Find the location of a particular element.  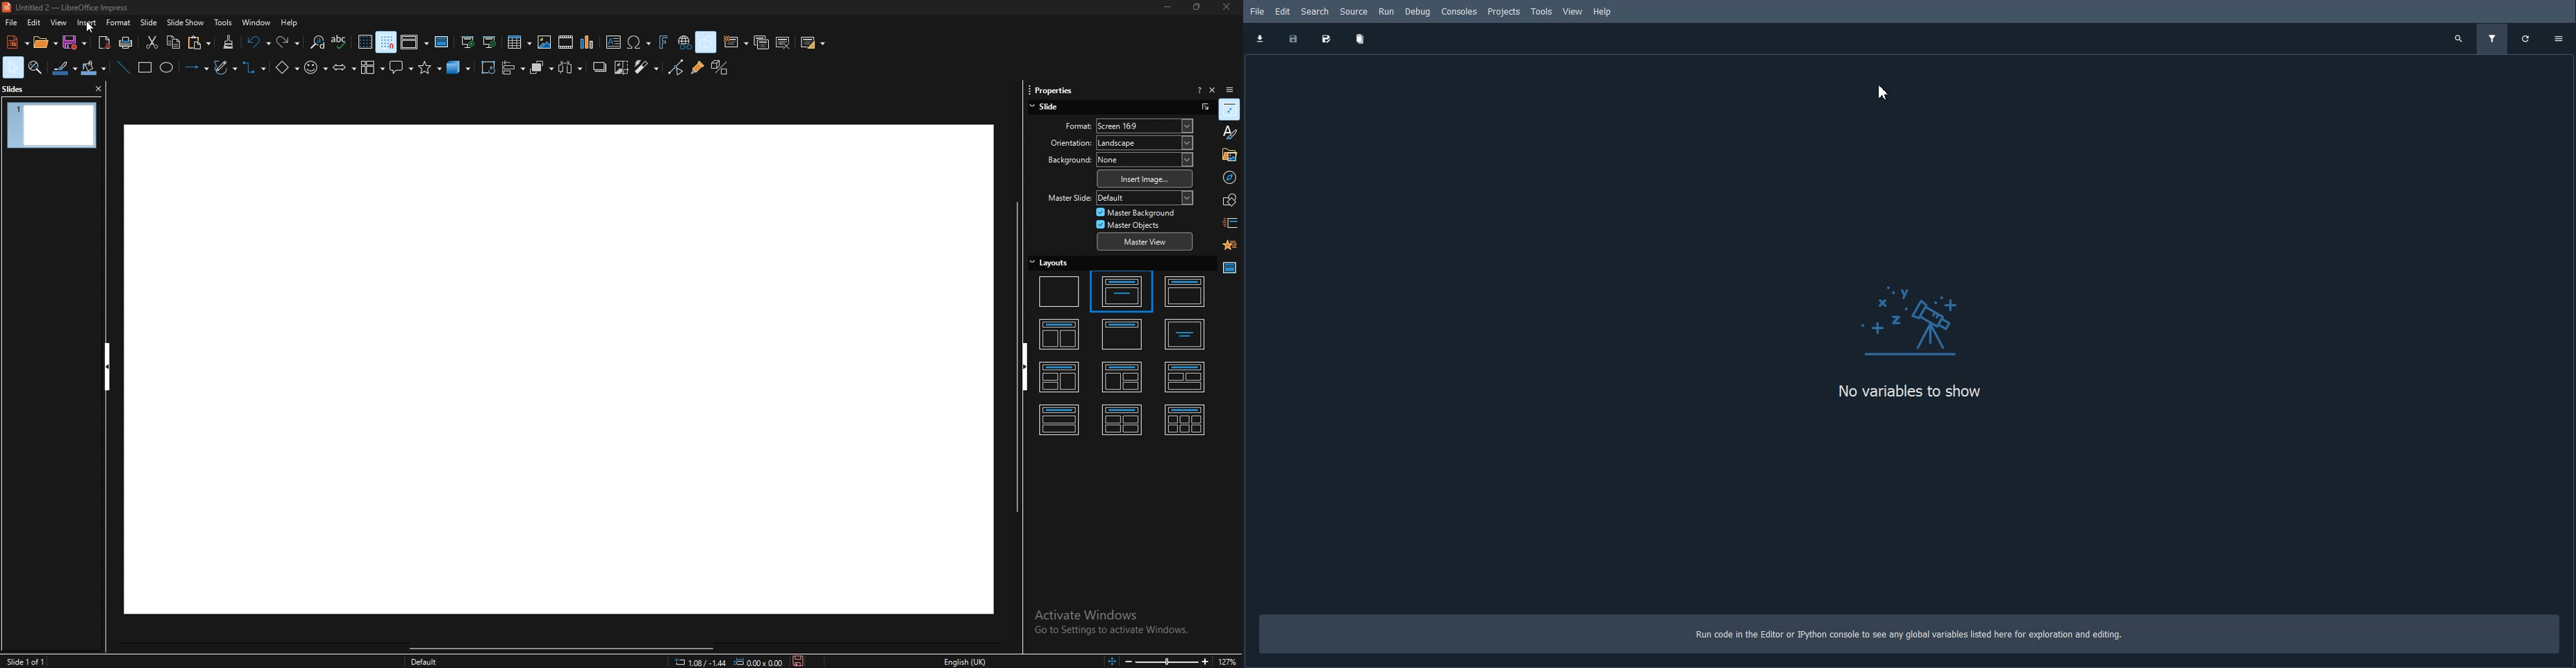

hide slidebar is located at coordinates (1030, 368).